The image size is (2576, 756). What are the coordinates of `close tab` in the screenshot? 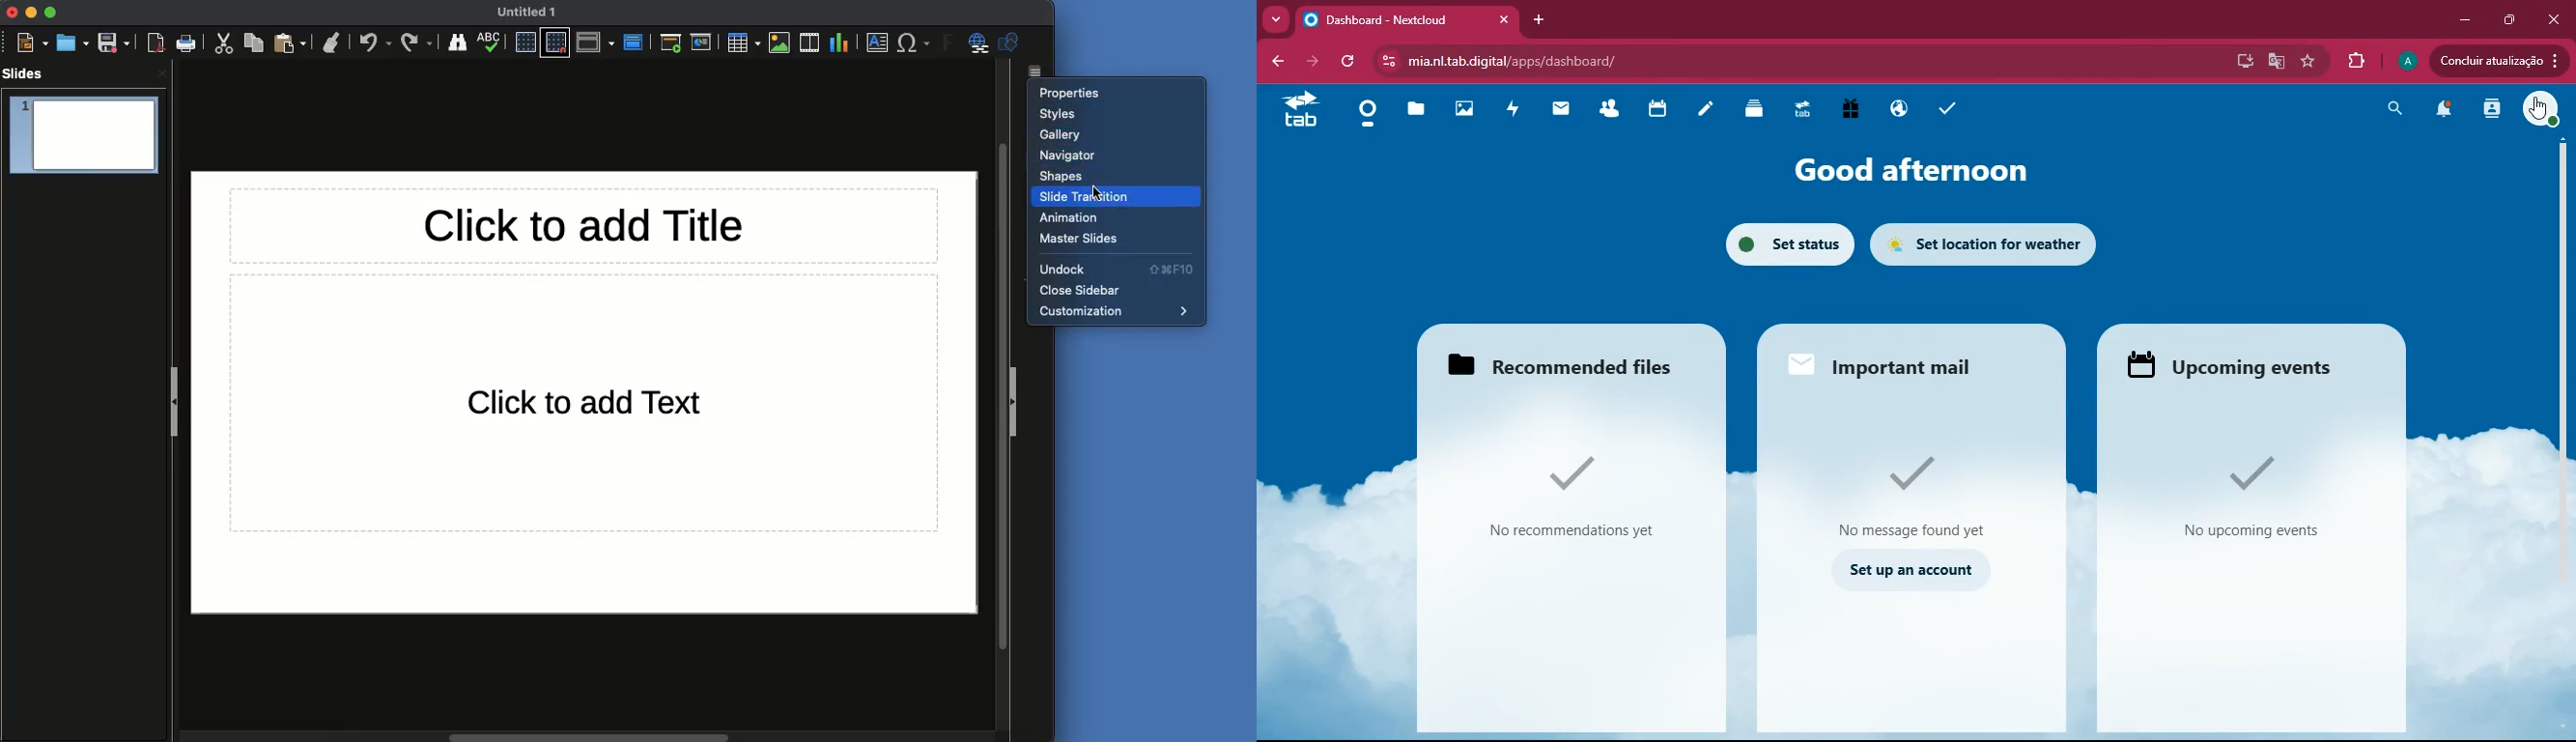 It's located at (1507, 21).